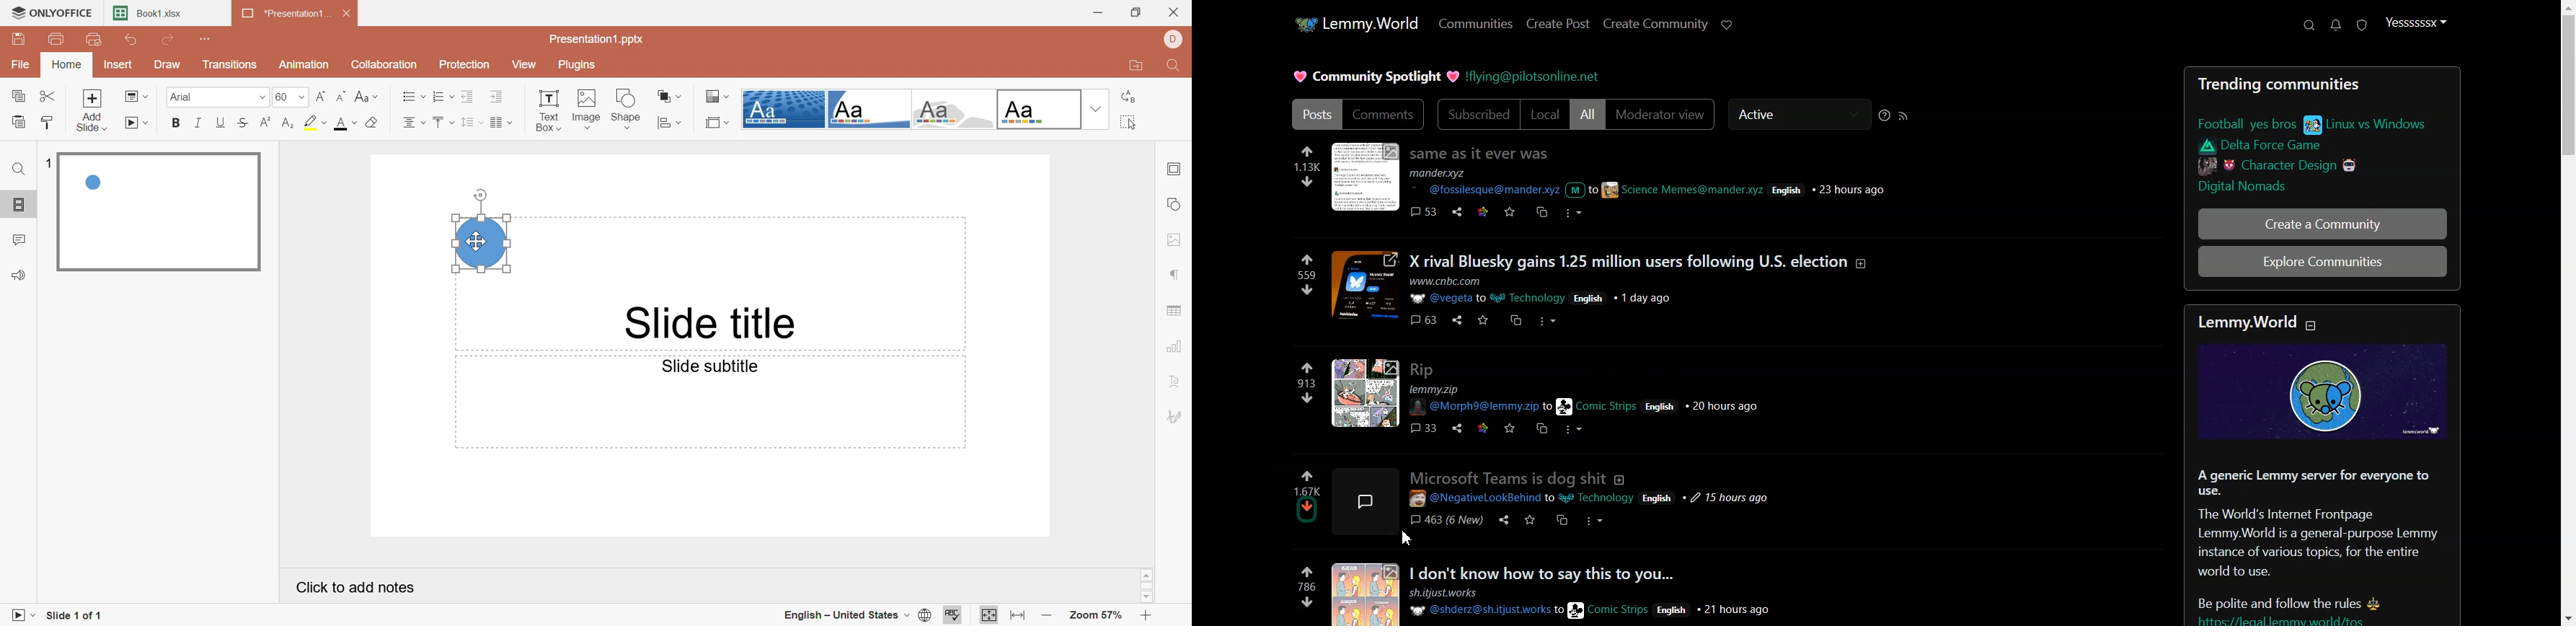  Describe the element at coordinates (1147, 617) in the screenshot. I see `Zoom in` at that location.